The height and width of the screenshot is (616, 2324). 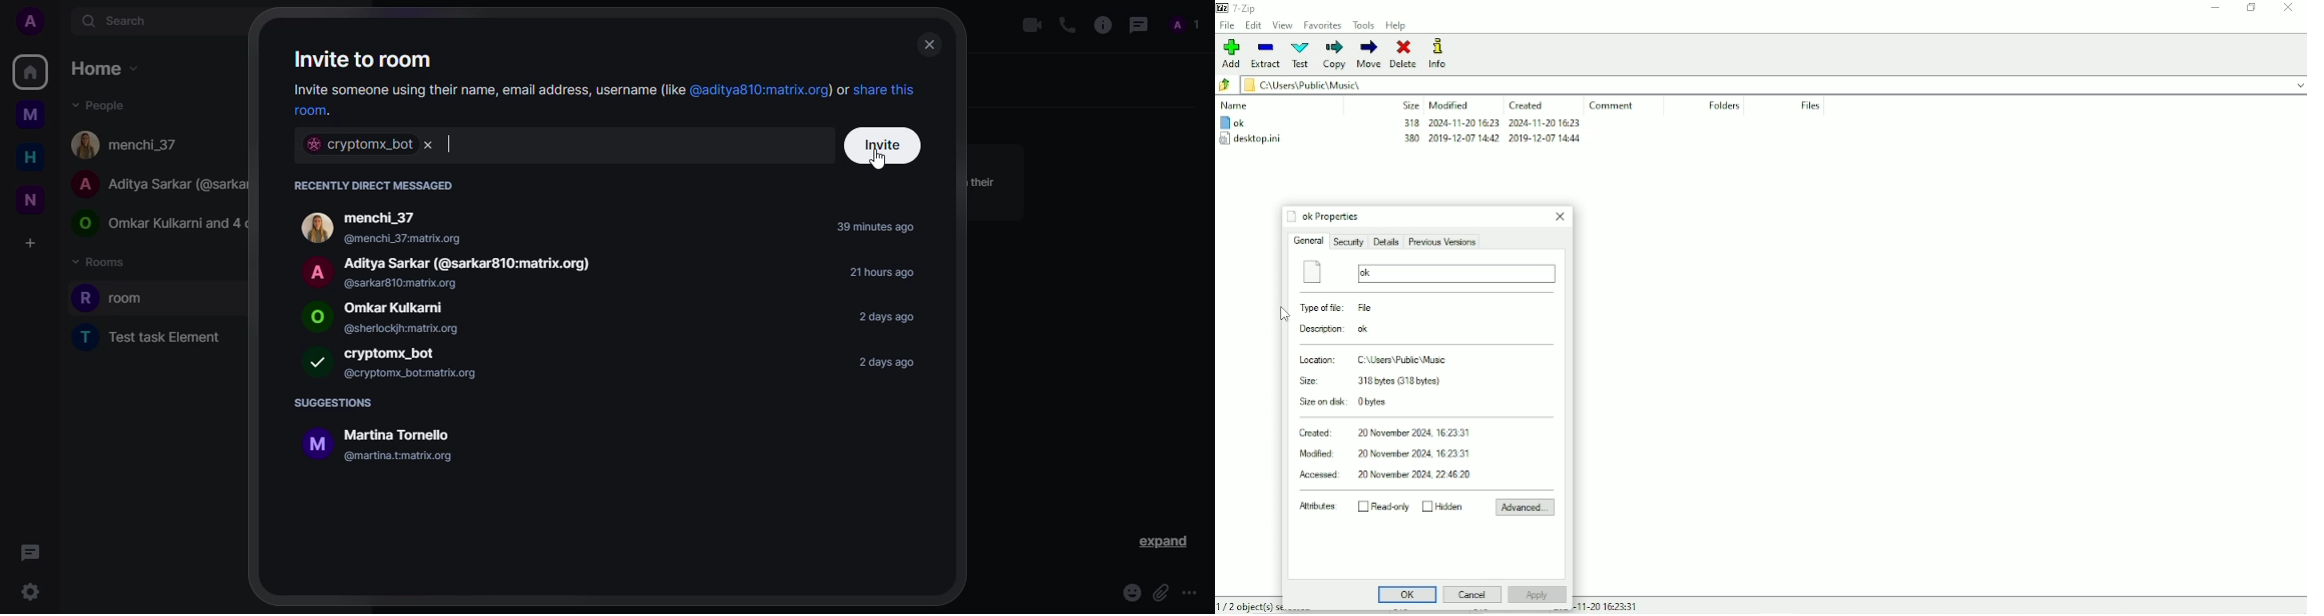 I want to click on Martina Tornello, so click(x=414, y=431).